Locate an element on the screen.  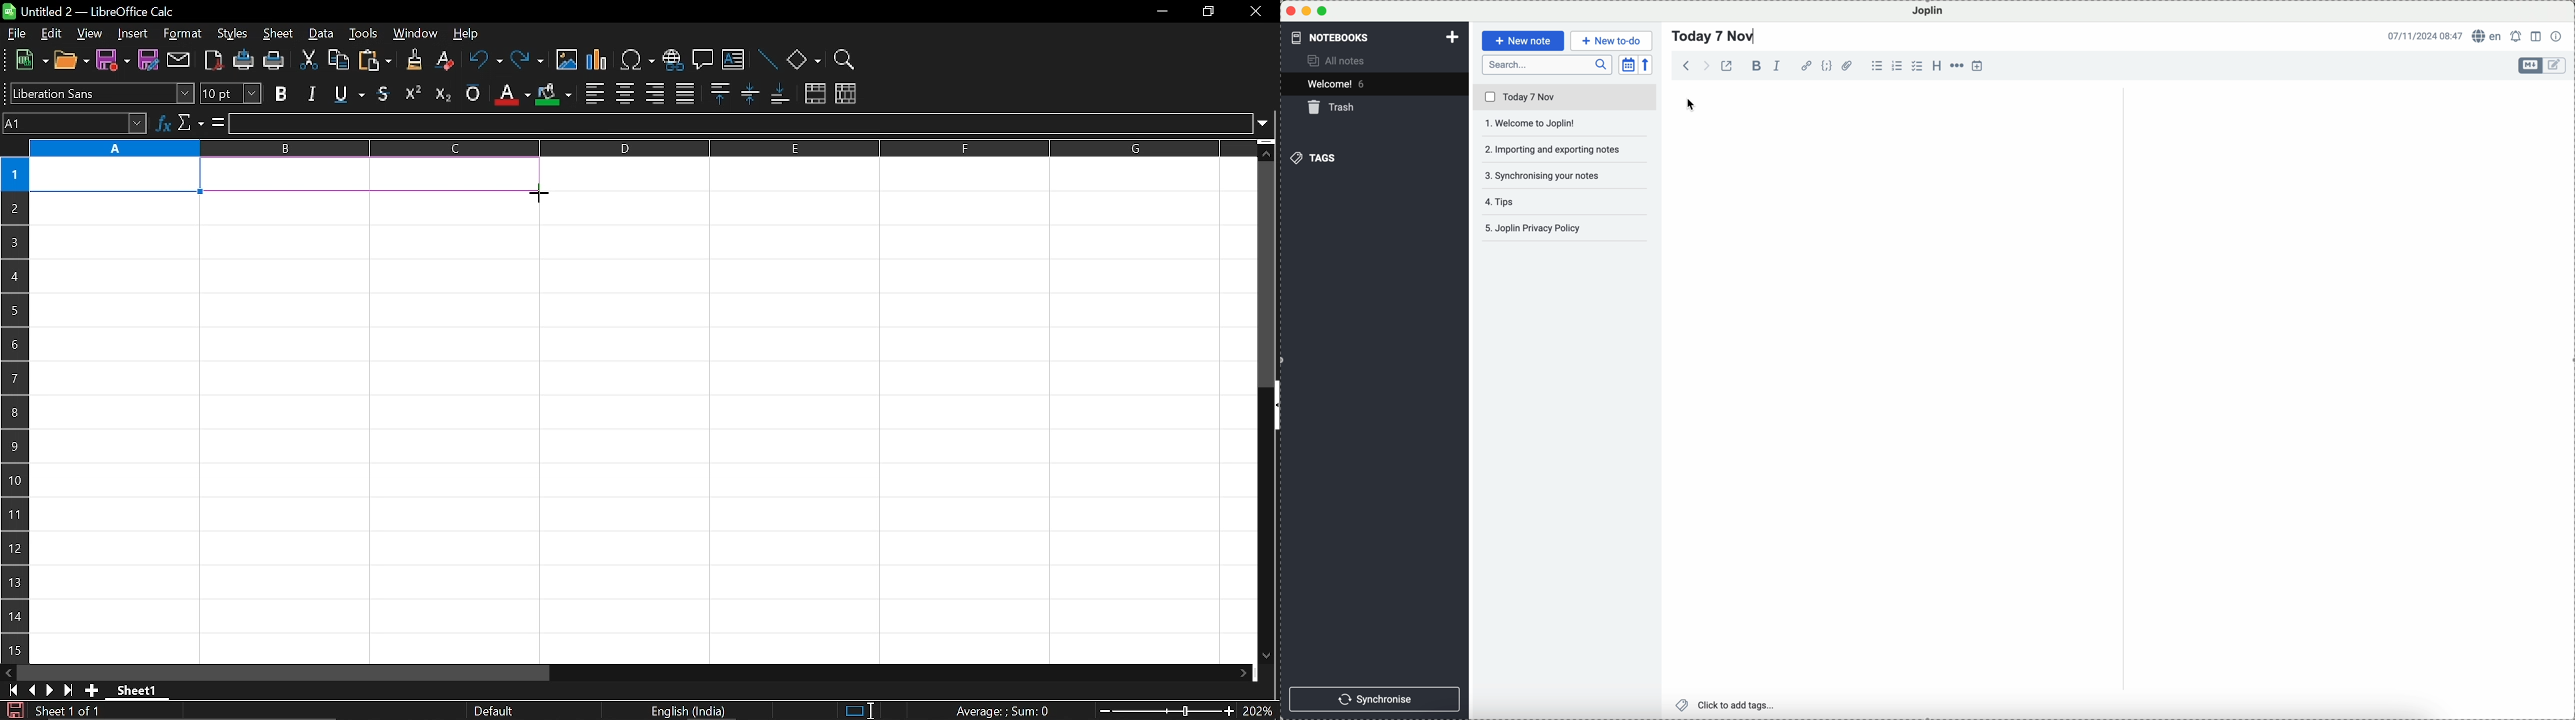
horizontal rule is located at coordinates (1956, 66).